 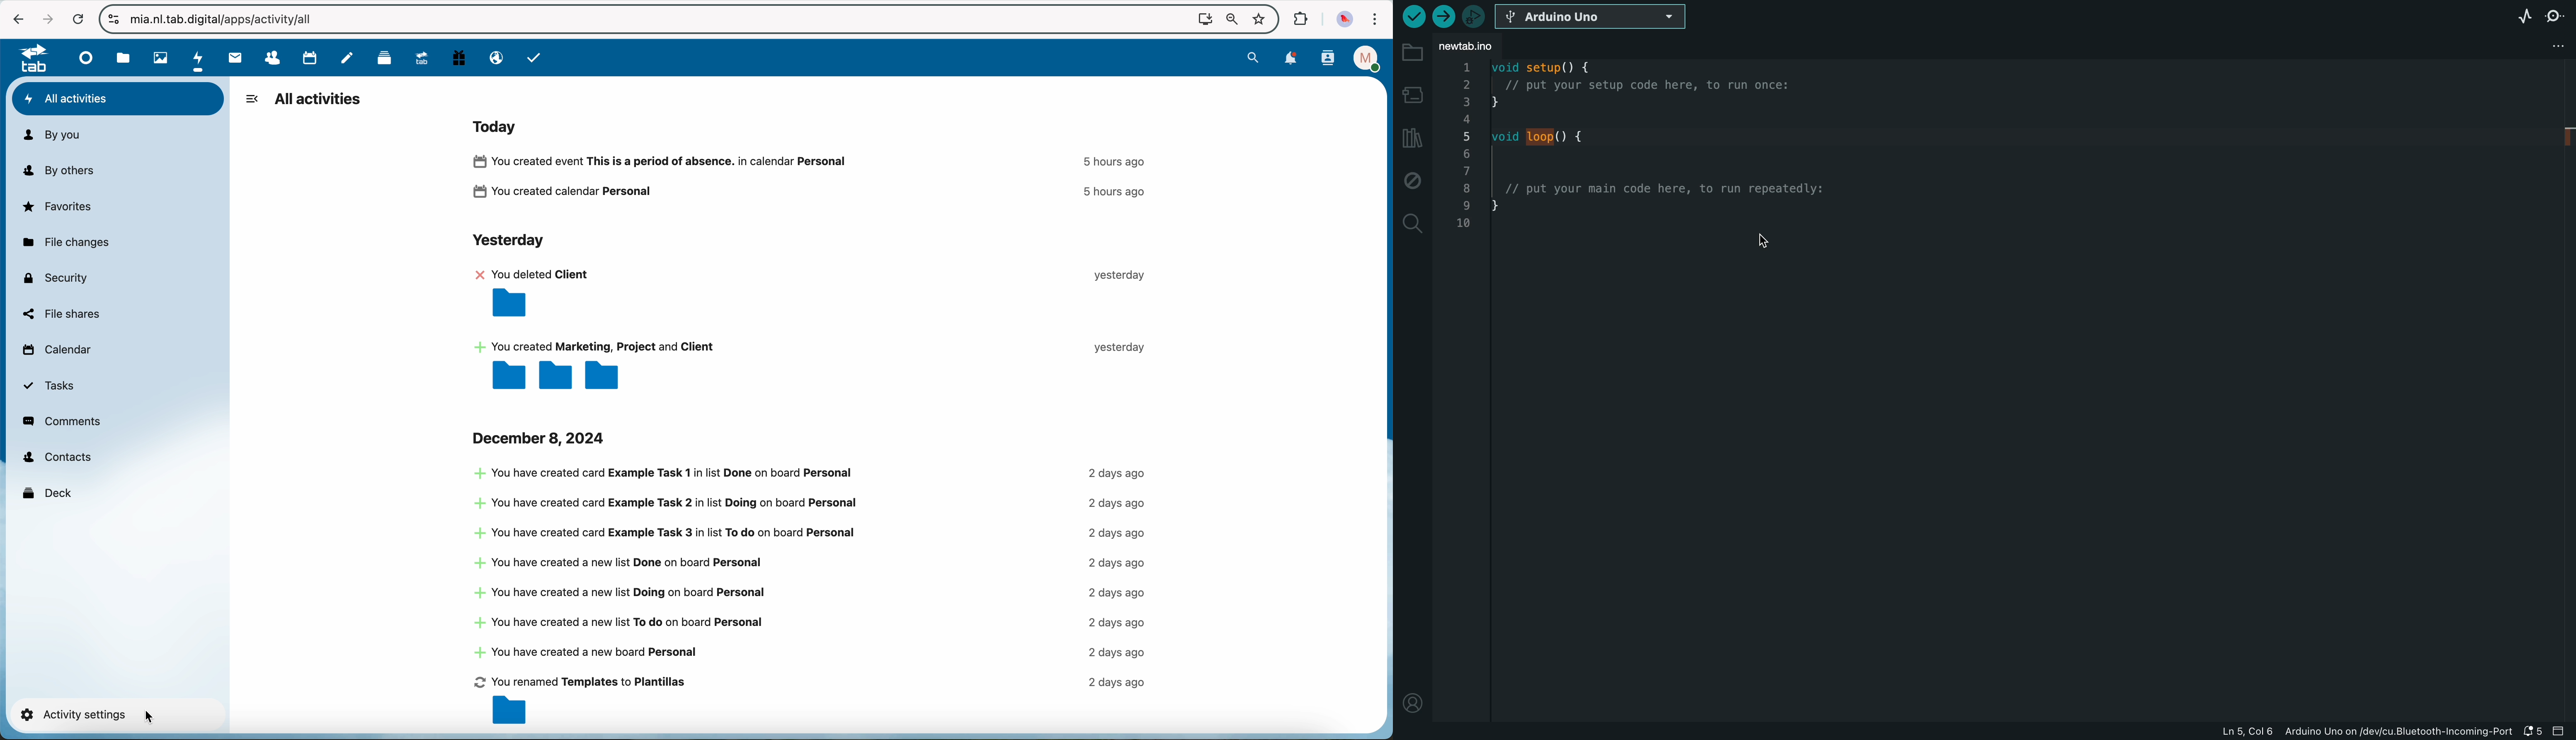 I want to click on all activities, so click(x=118, y=99).